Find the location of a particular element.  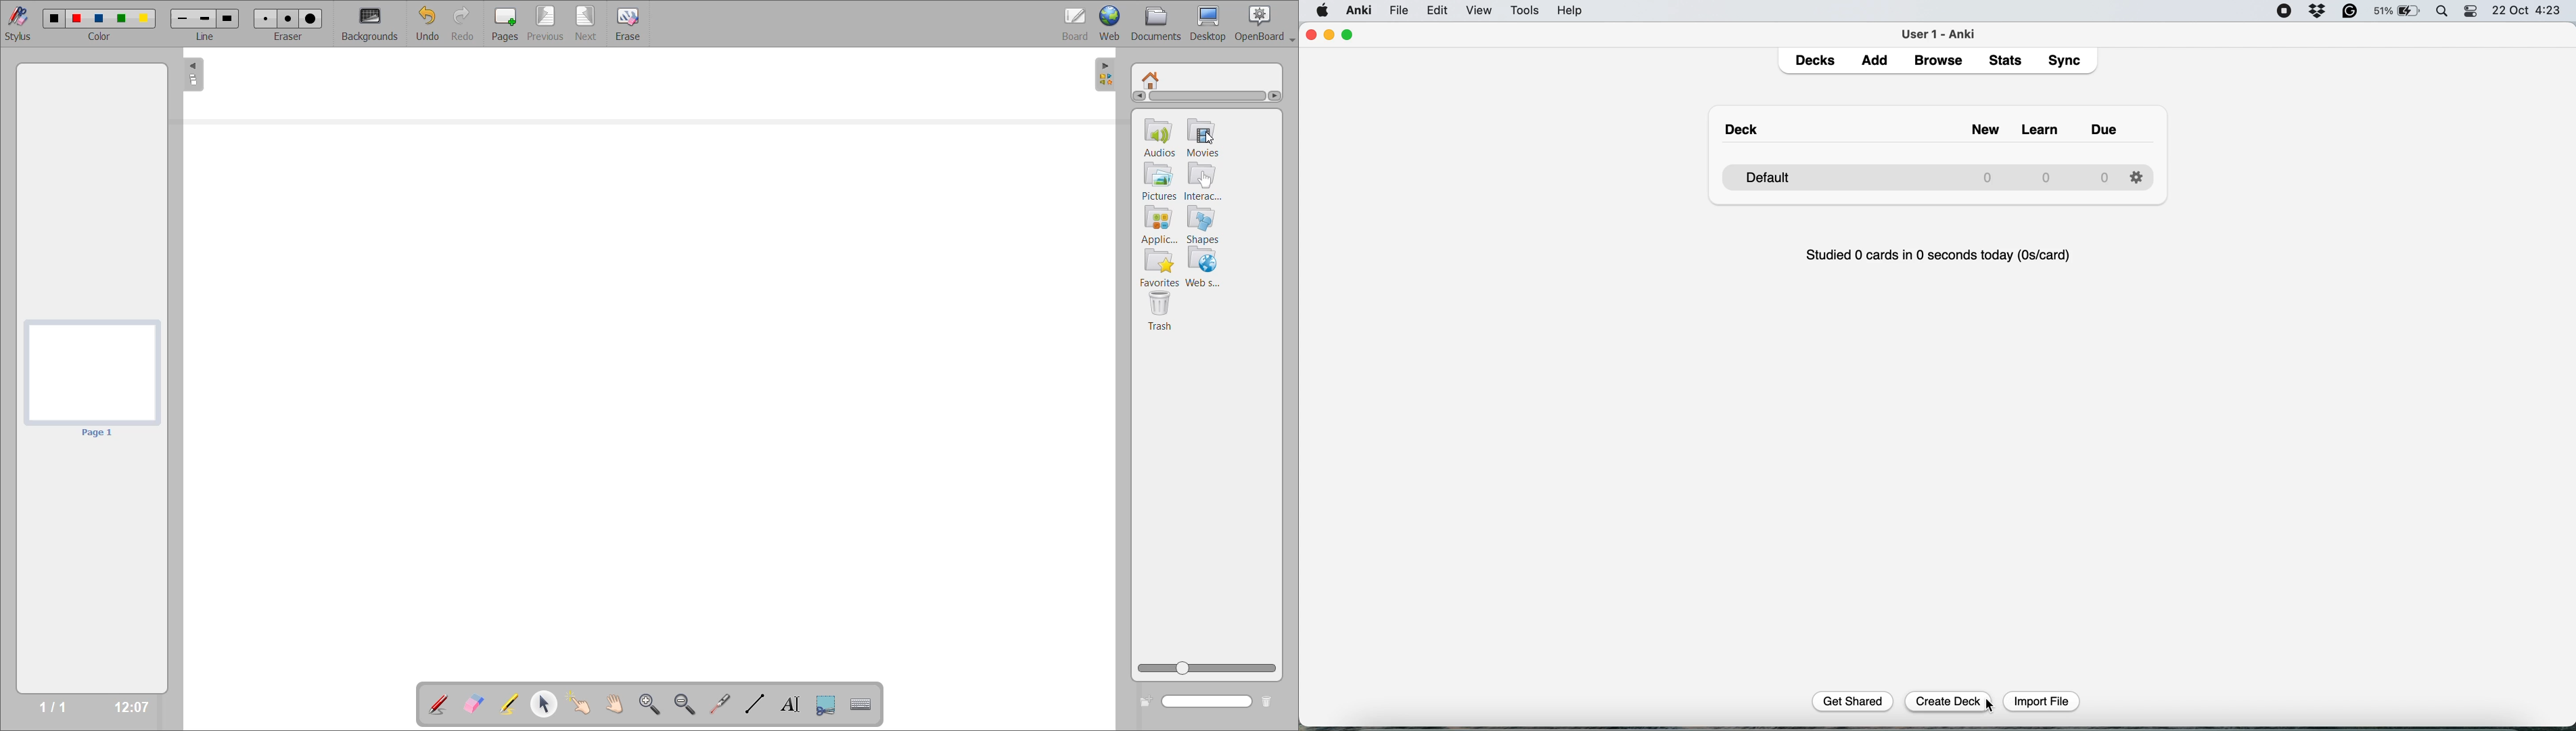

scroll page is located at coordinates (612, 703).